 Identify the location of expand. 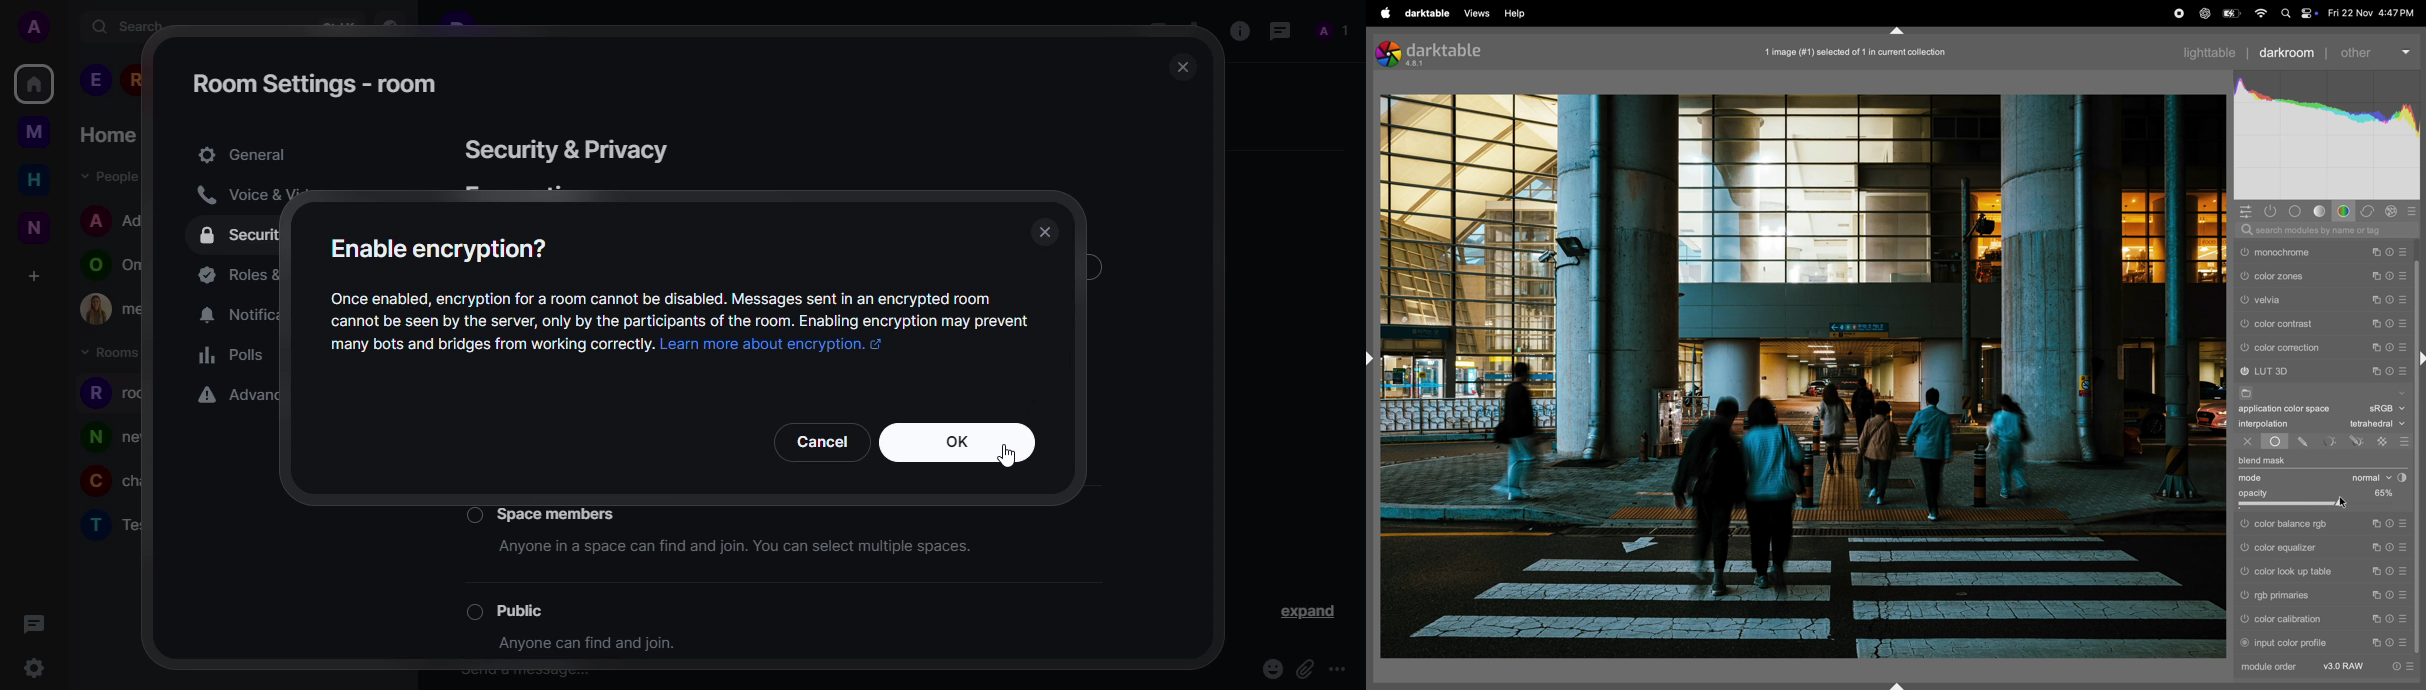
(1304, 611).